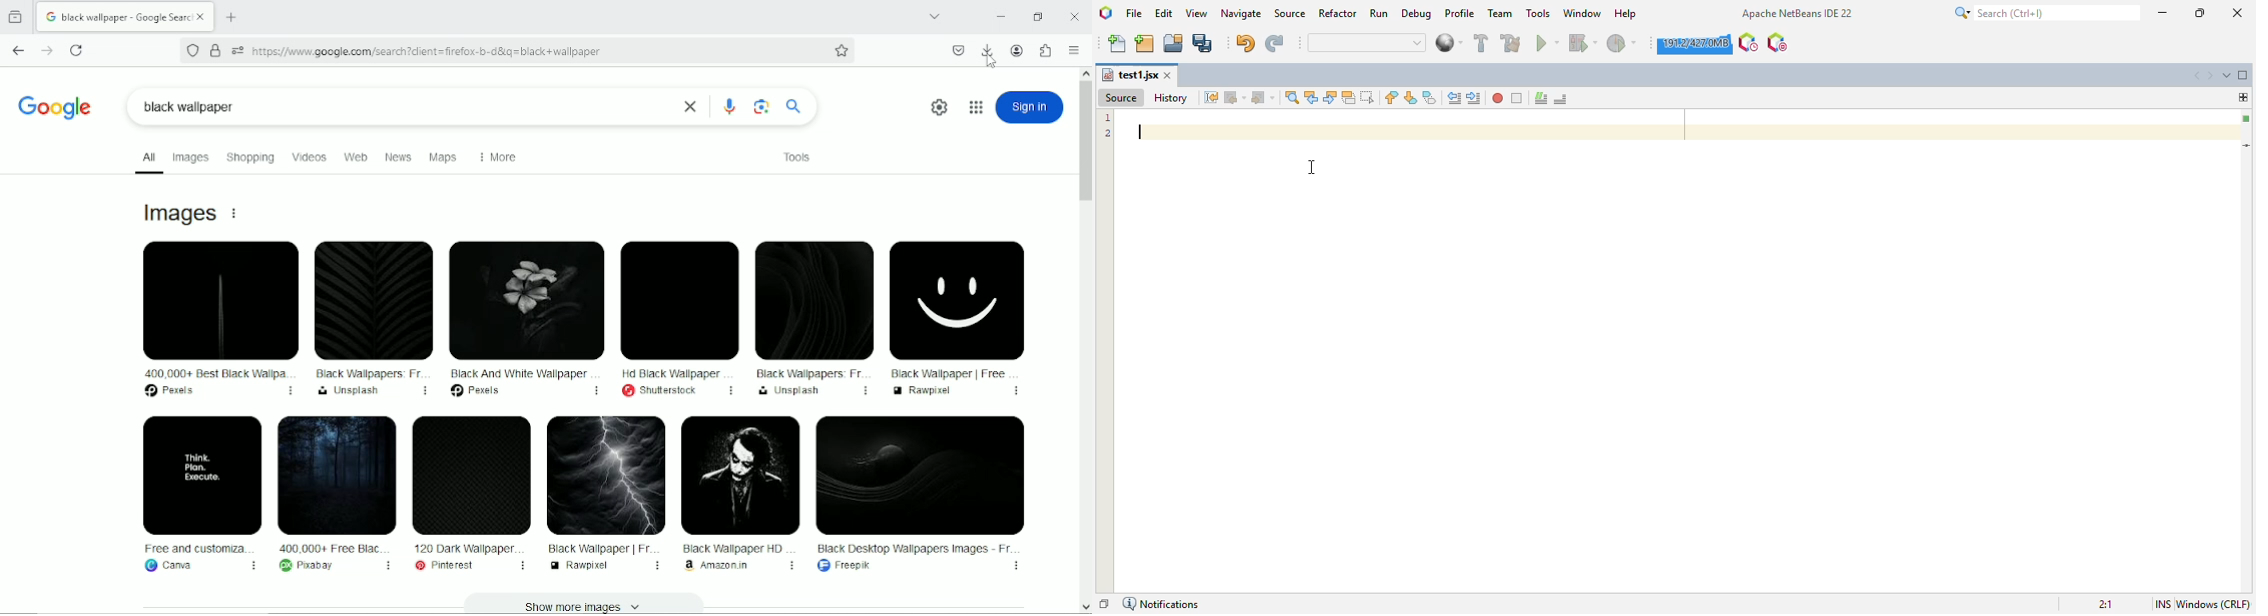 The width and height of the screenshot is (2268, 616). I want to click on Black Wallpaper | Free, so click(956, 317).